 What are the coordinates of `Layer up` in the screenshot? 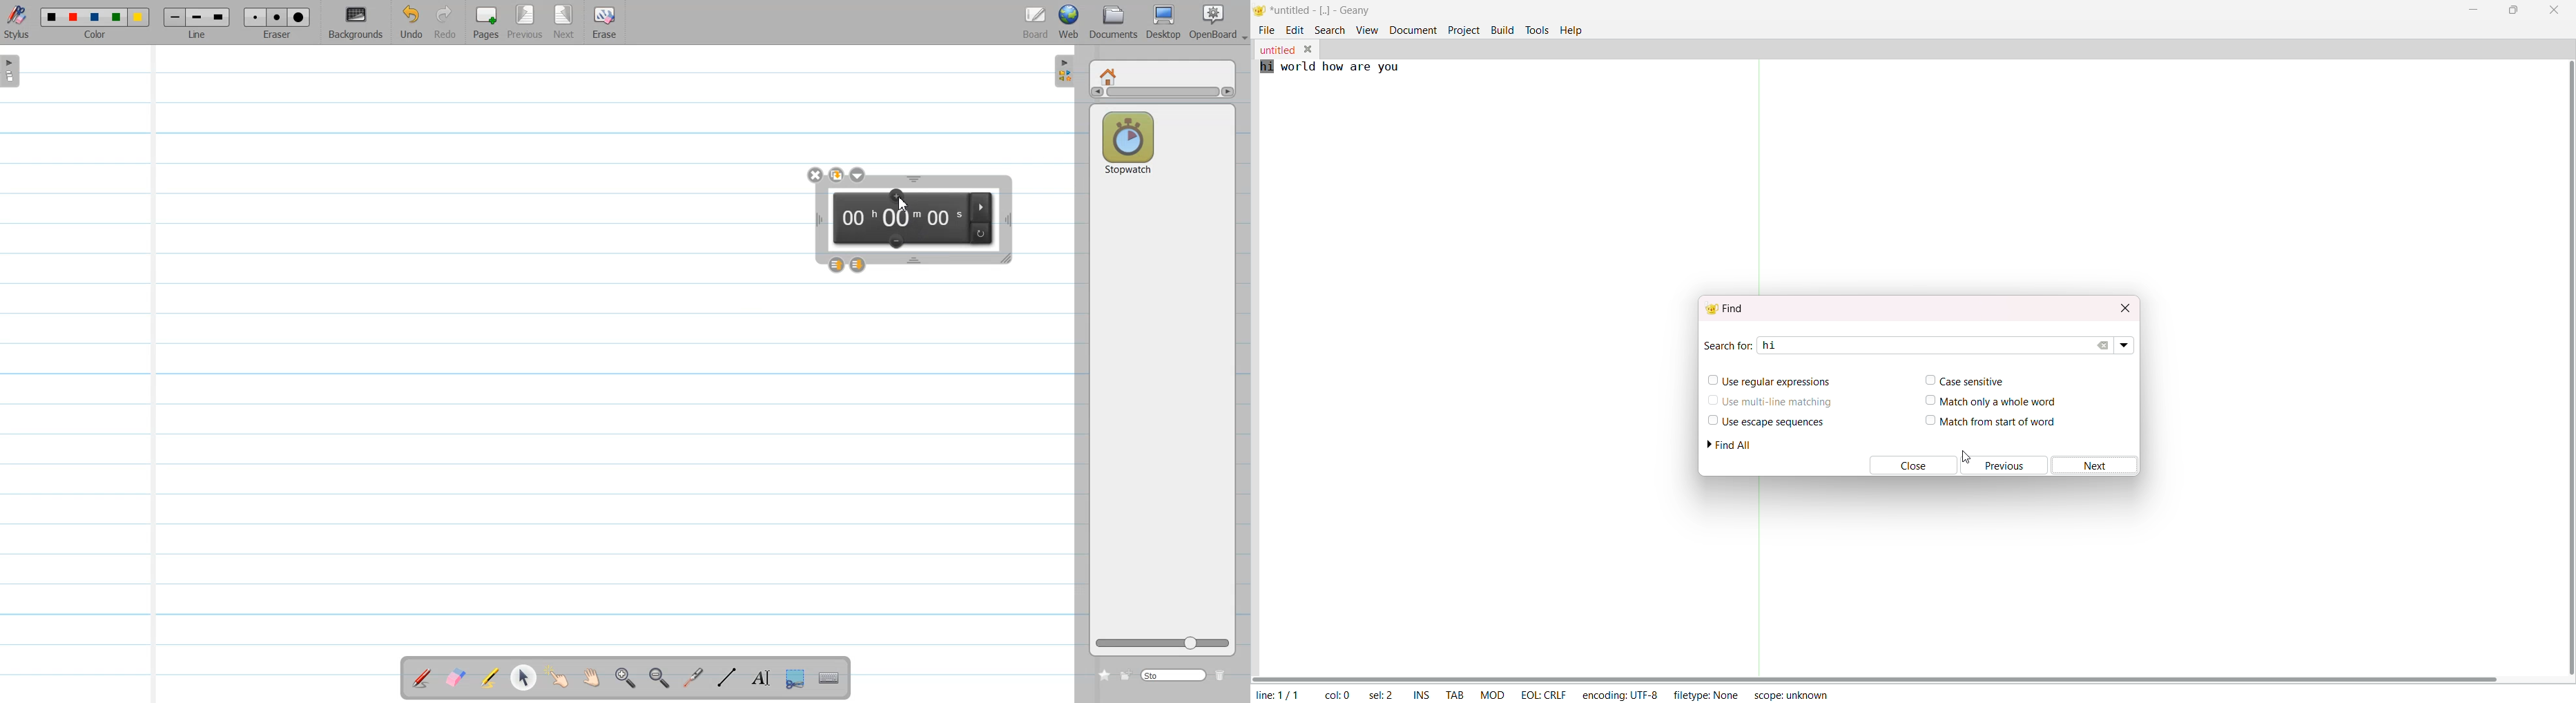 It's located at (836, 265).